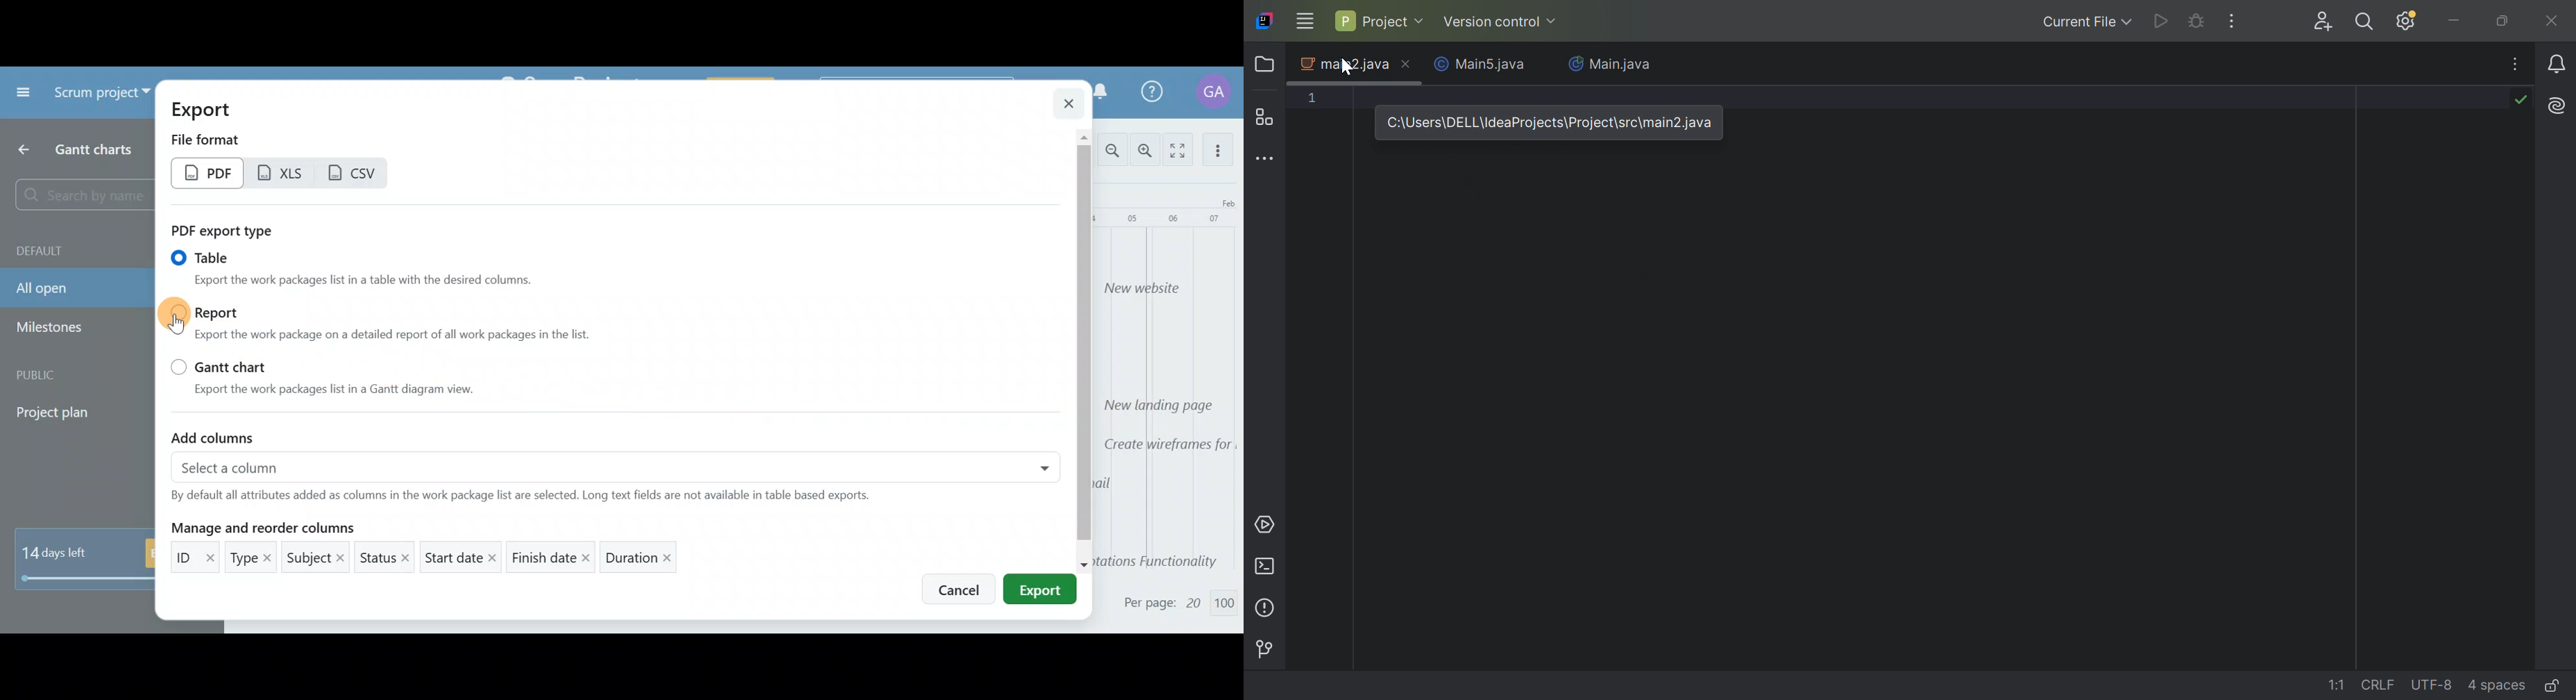 The height and width of the screenshot is (700, 2576). Describe the element at coordinates (1107, 91) in the screenshot. I see `Notification Centre` at that location.